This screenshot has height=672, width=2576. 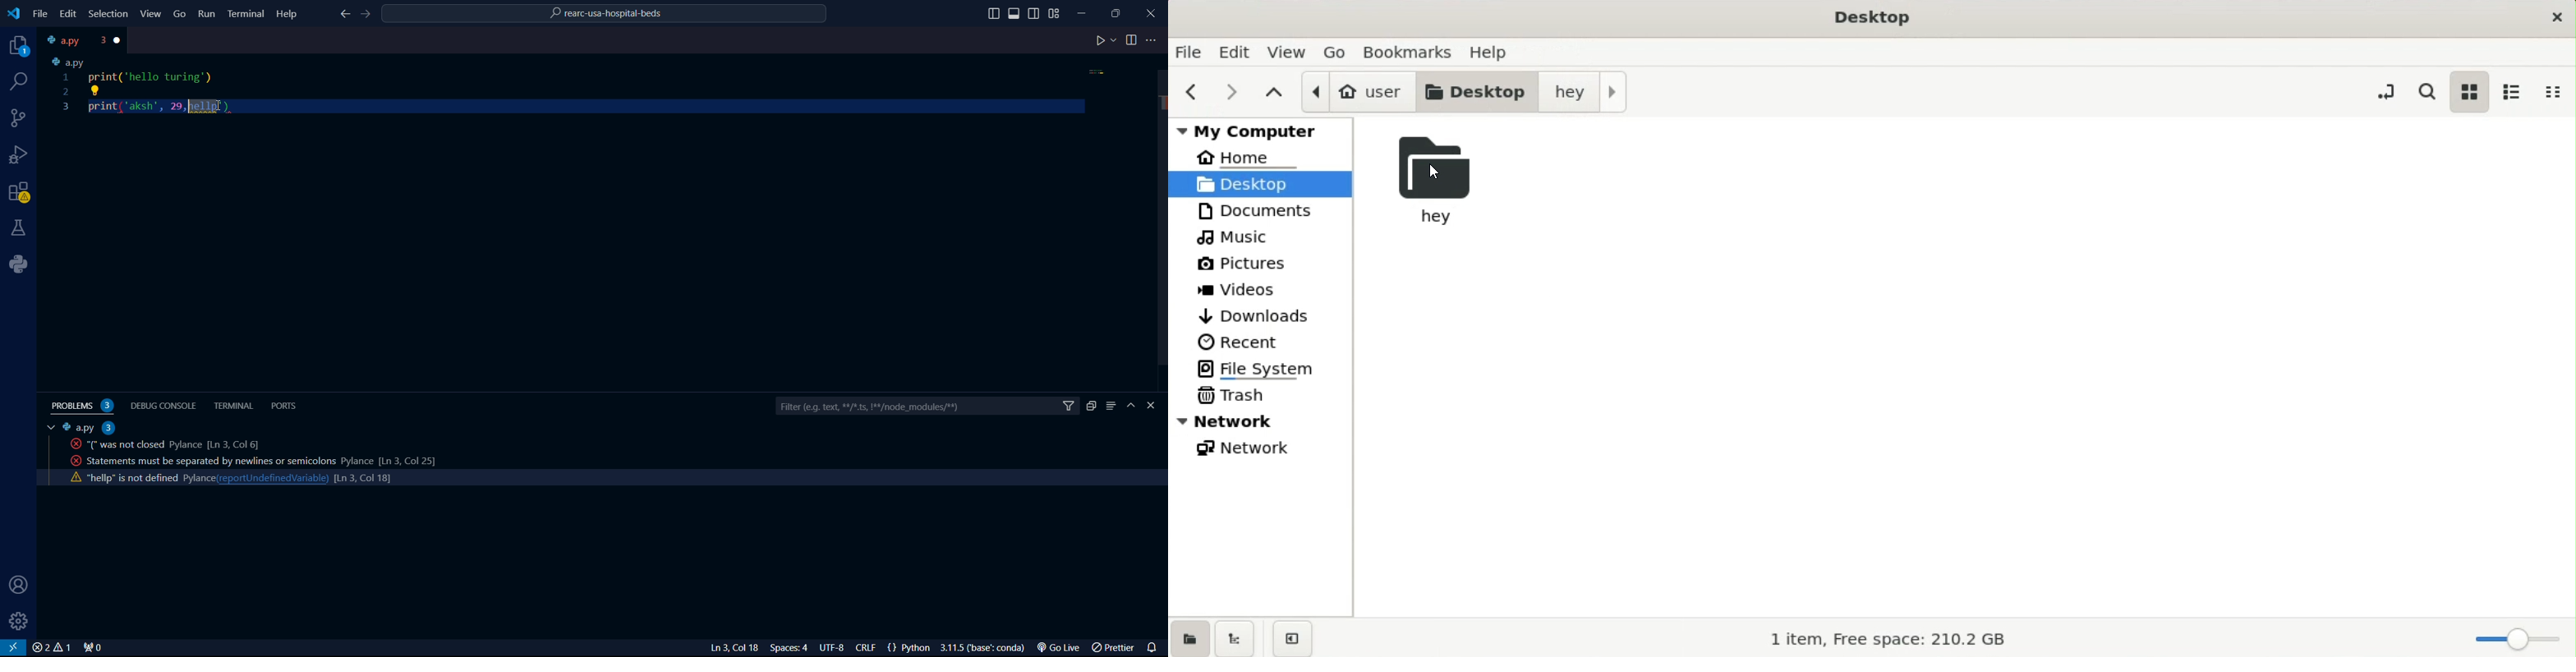 I want to click on zoom, so click(x=2514, y=639).